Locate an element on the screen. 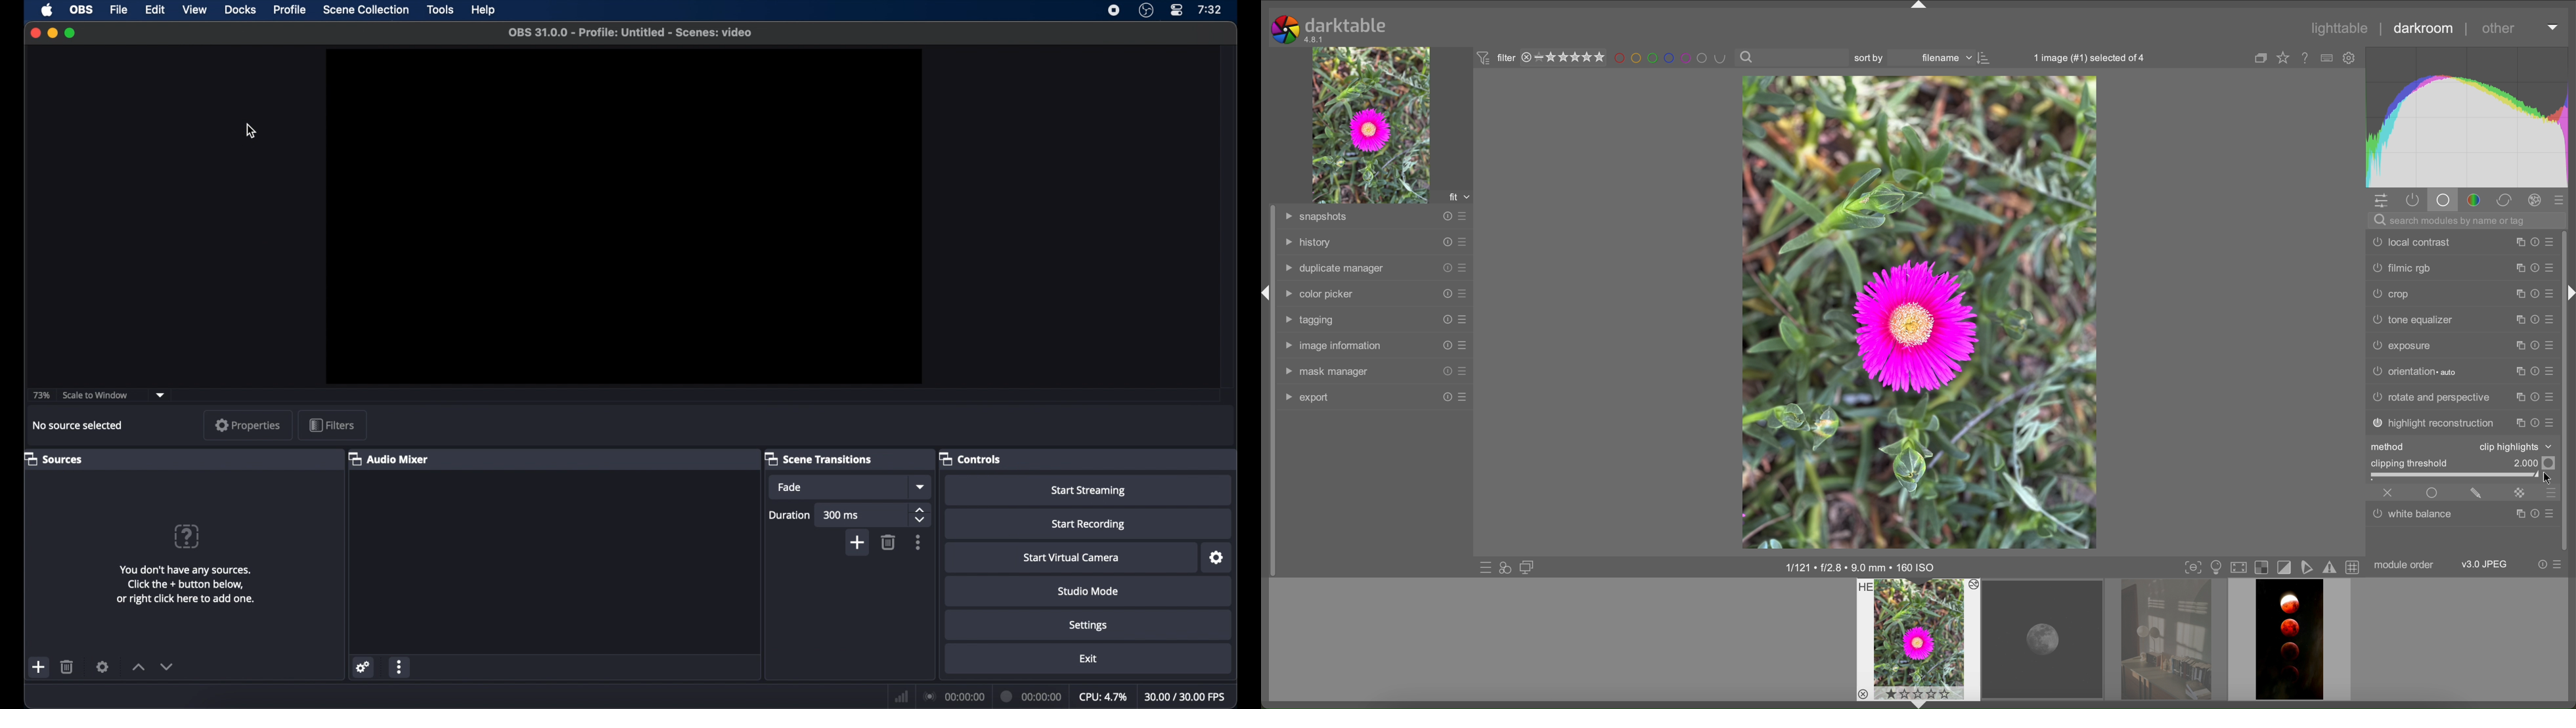  screen recorder icon is located at coordinates (1114, 11).